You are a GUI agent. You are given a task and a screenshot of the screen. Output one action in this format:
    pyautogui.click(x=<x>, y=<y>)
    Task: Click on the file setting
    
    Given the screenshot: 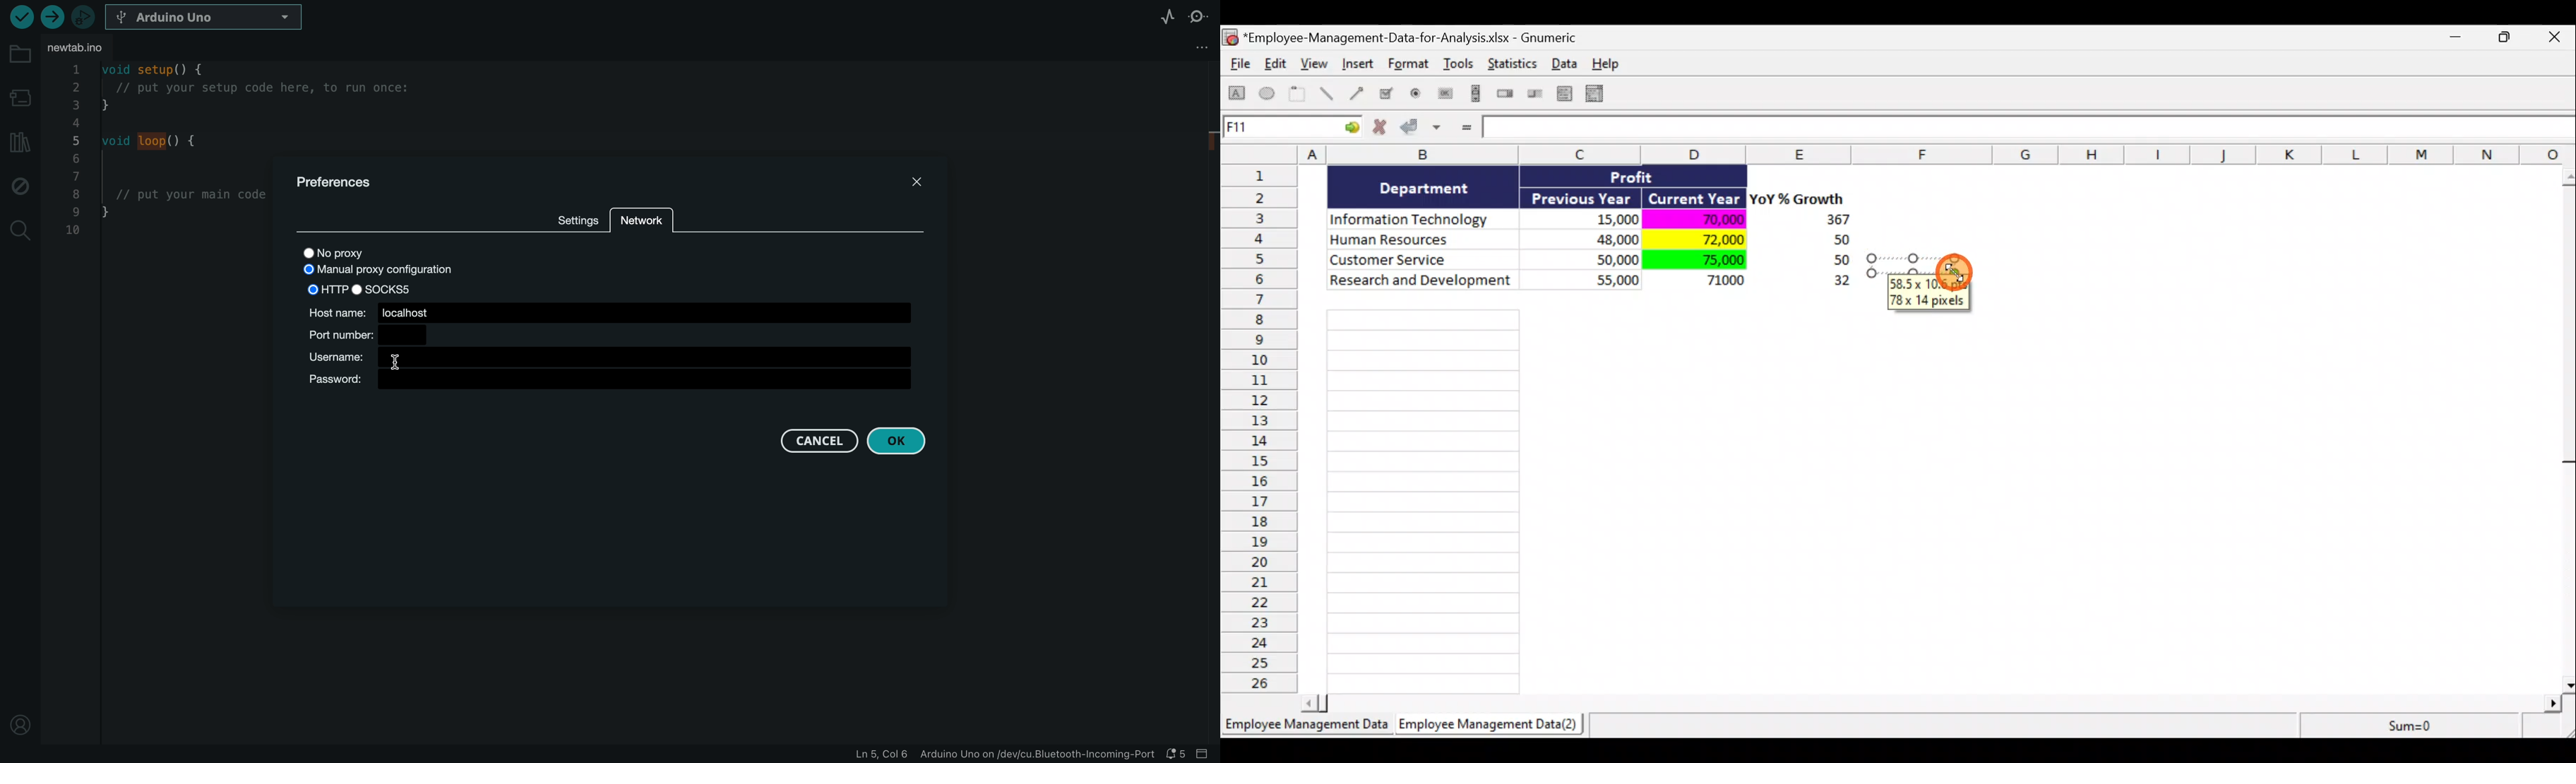 What is the action you would take?
    pyautogui.click(x=1177, y=48)
    